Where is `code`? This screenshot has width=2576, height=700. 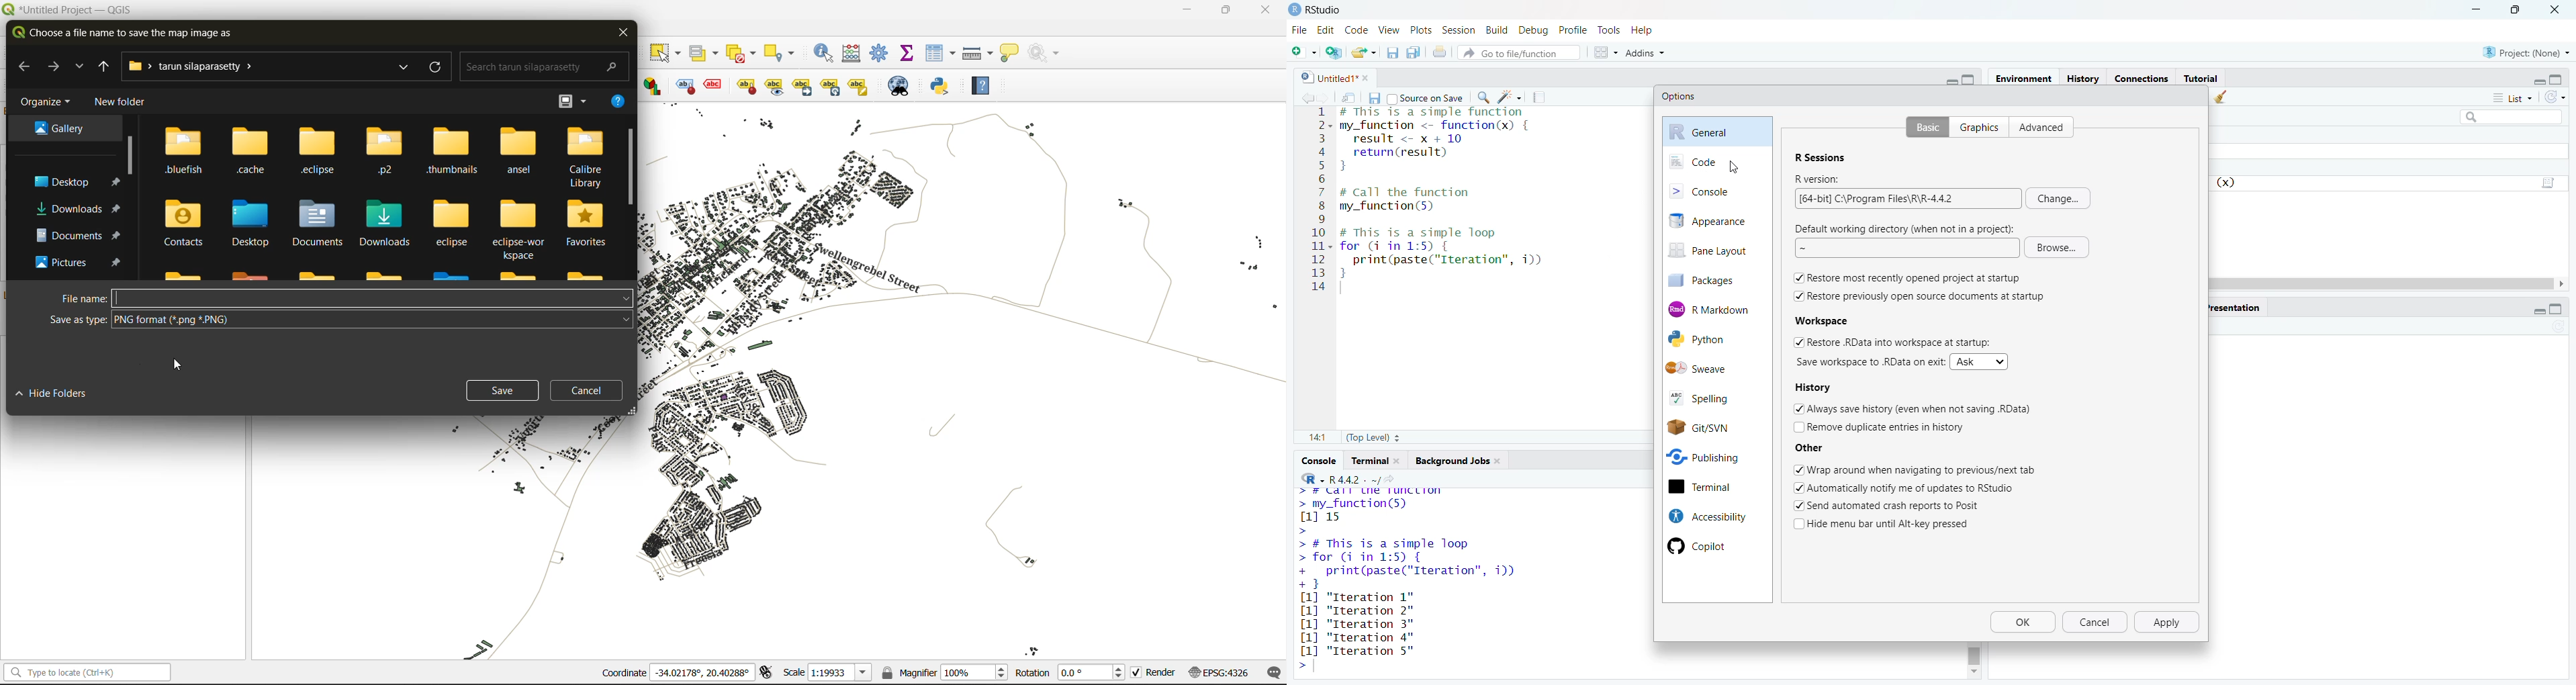 code is located at coordinates (1356, 28).